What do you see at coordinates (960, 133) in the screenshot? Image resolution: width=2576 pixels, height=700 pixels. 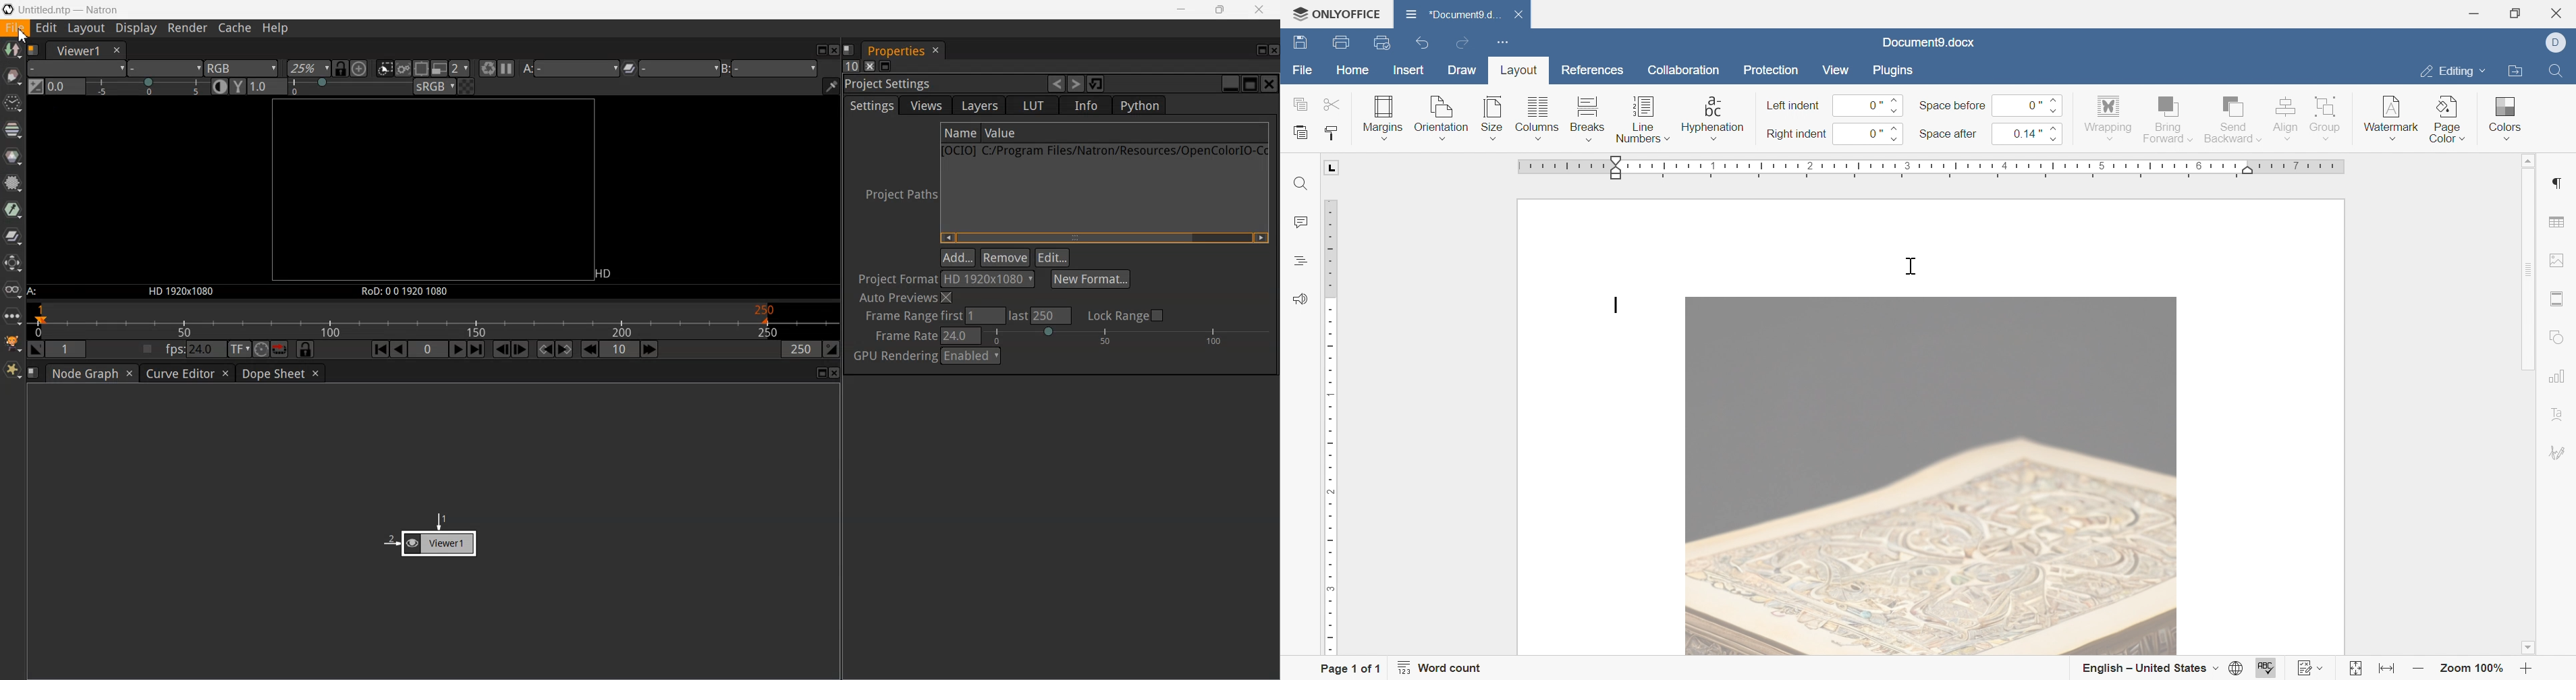 I see `Name of file` at bounding box center [960, 133].